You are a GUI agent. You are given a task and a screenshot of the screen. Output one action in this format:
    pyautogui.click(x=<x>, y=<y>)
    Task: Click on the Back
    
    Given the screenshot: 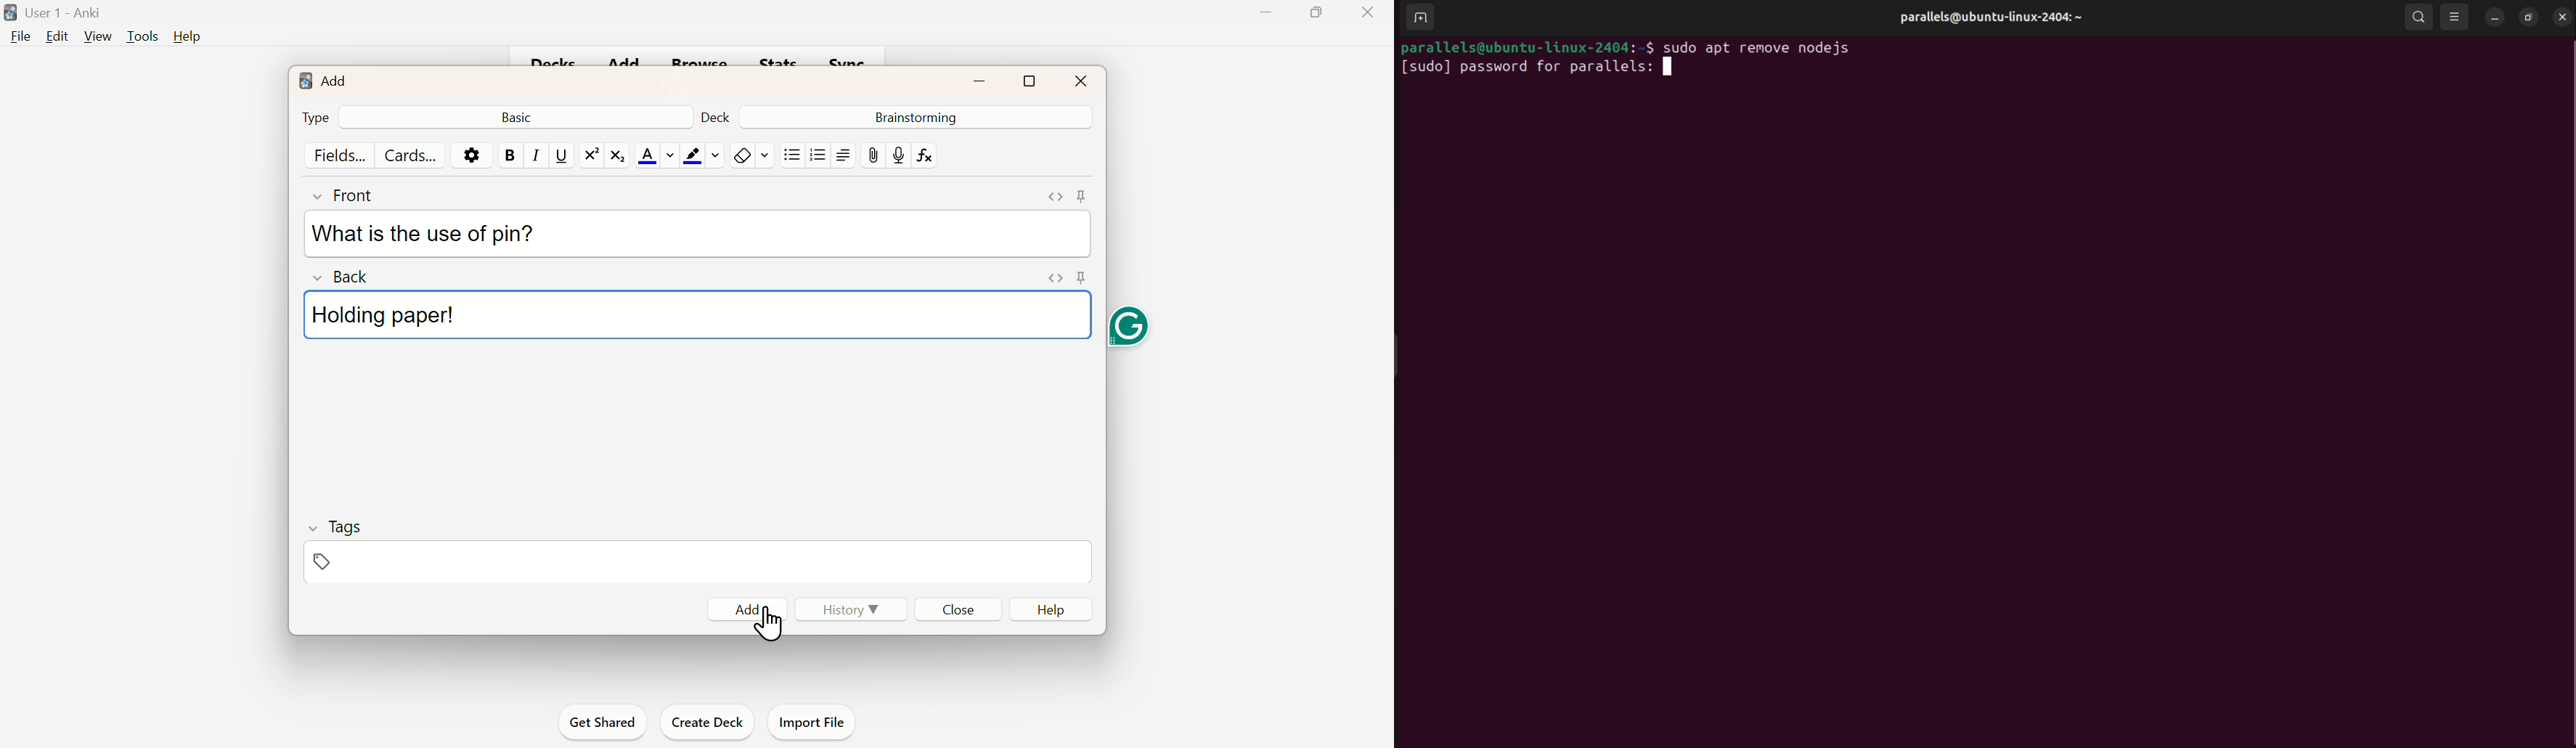 What is the action you would take?
    pyautogui.click(x=345, y=275)
    